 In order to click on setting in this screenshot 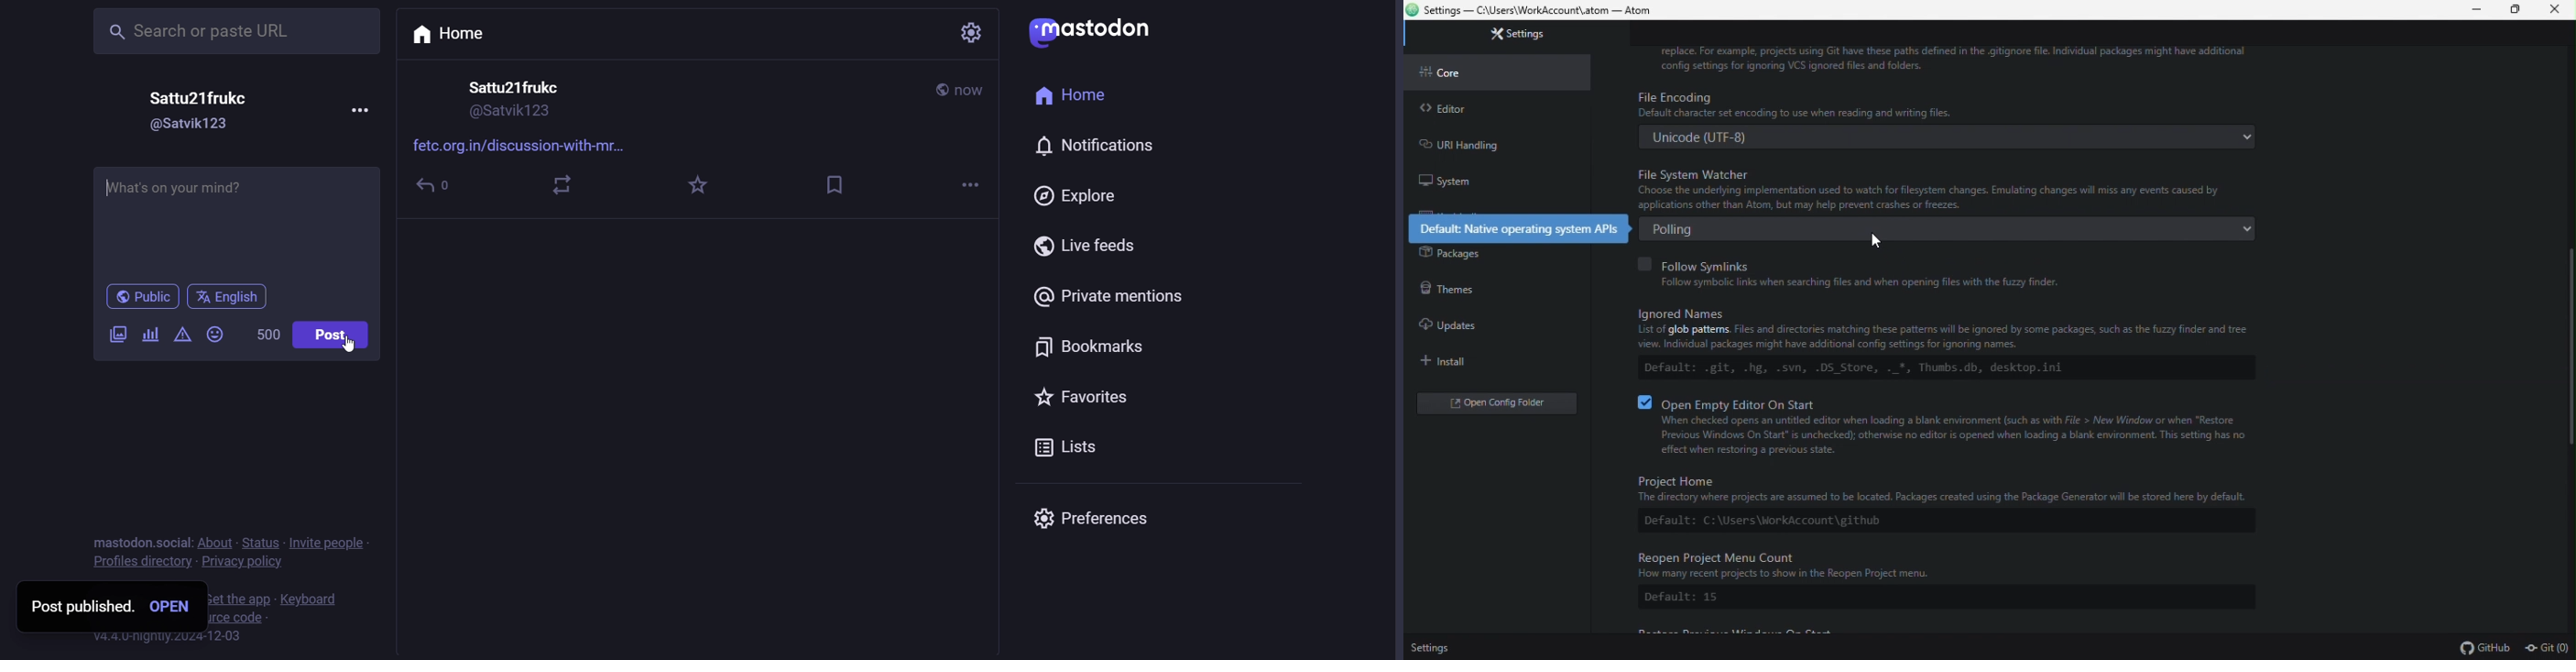, I will do `click(964, 33)`.